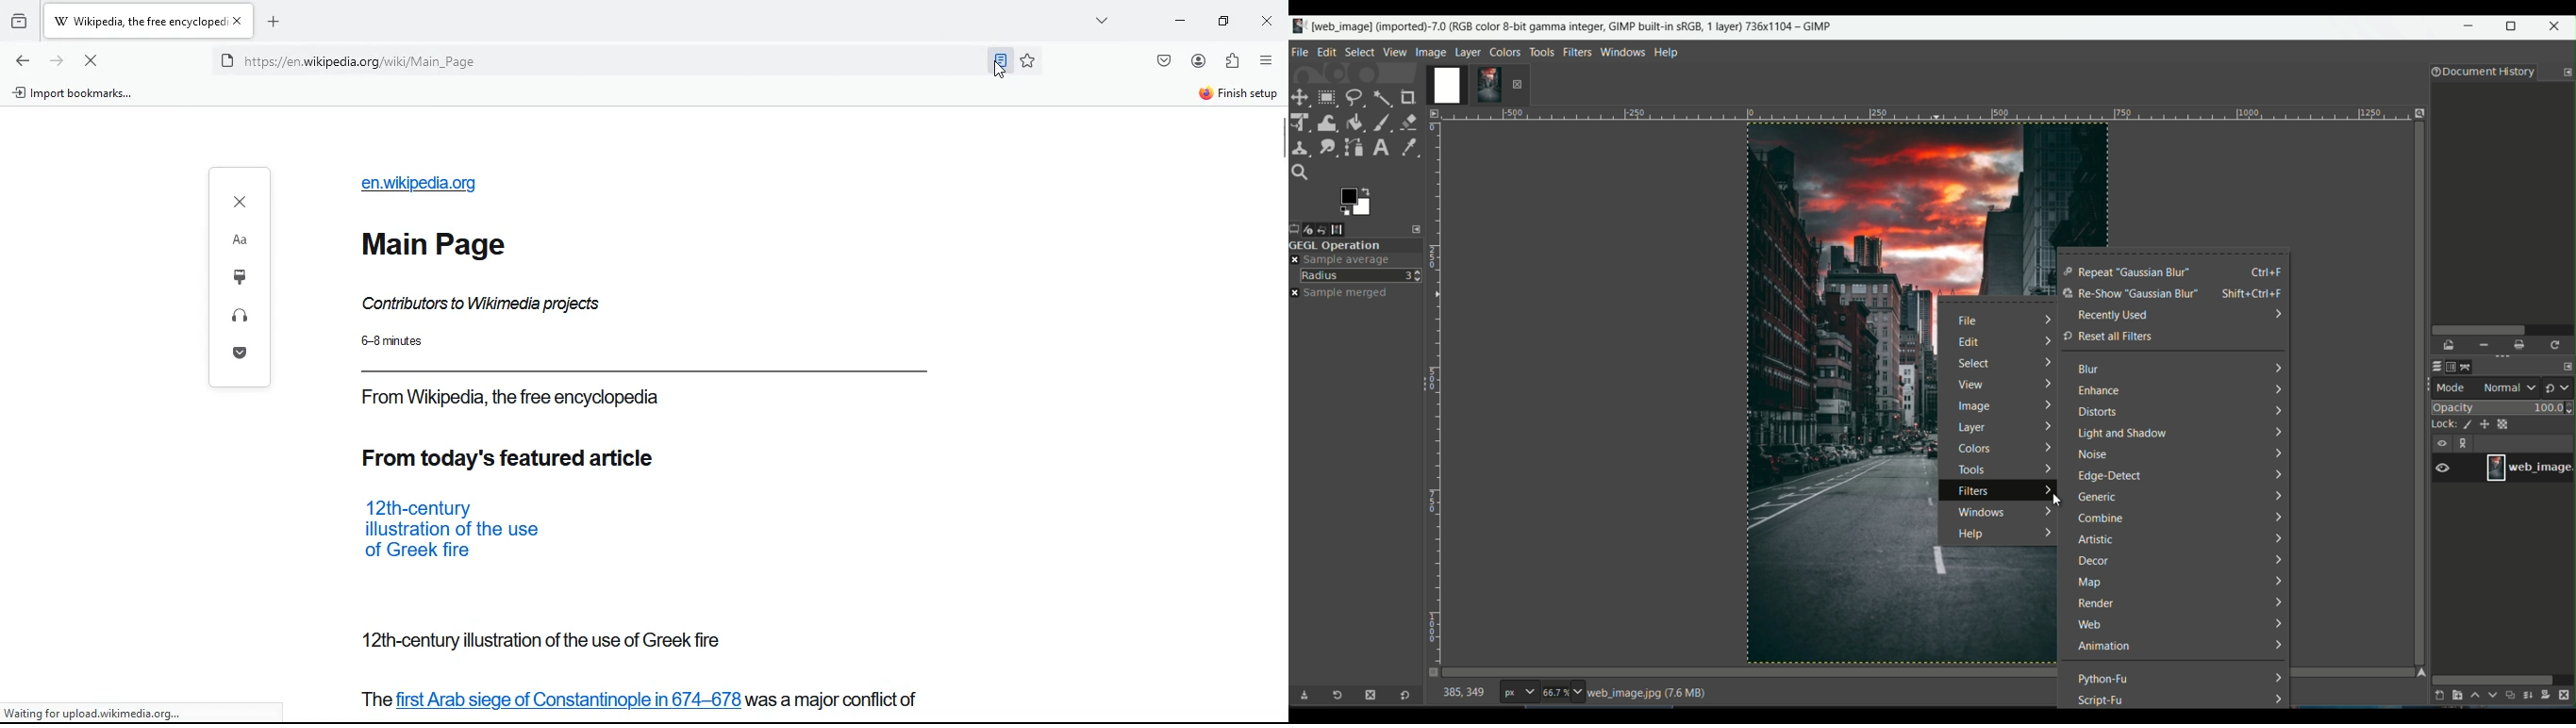 The height and width of the screenshot is (728, 2576). What do you see at coordinates (1402, 697) in the screenshot?
I see `restore to default values` at bounding box center [1402, 697].